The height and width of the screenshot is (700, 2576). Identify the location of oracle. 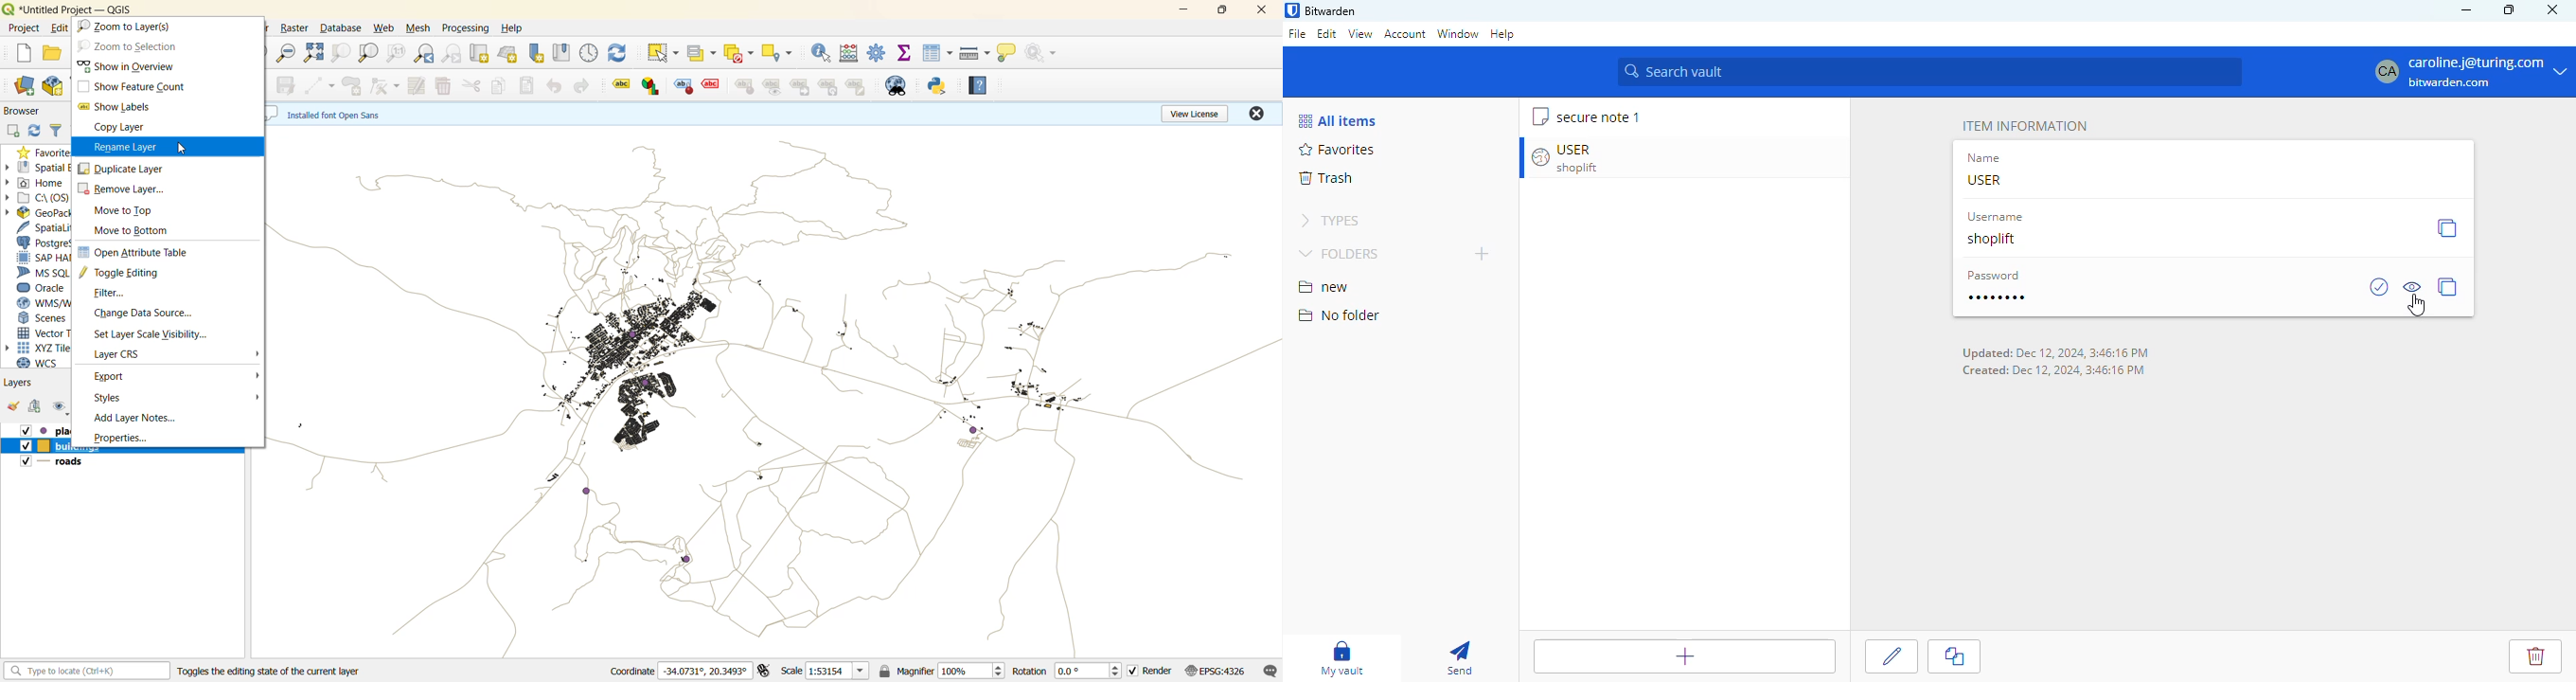
(39, 289).